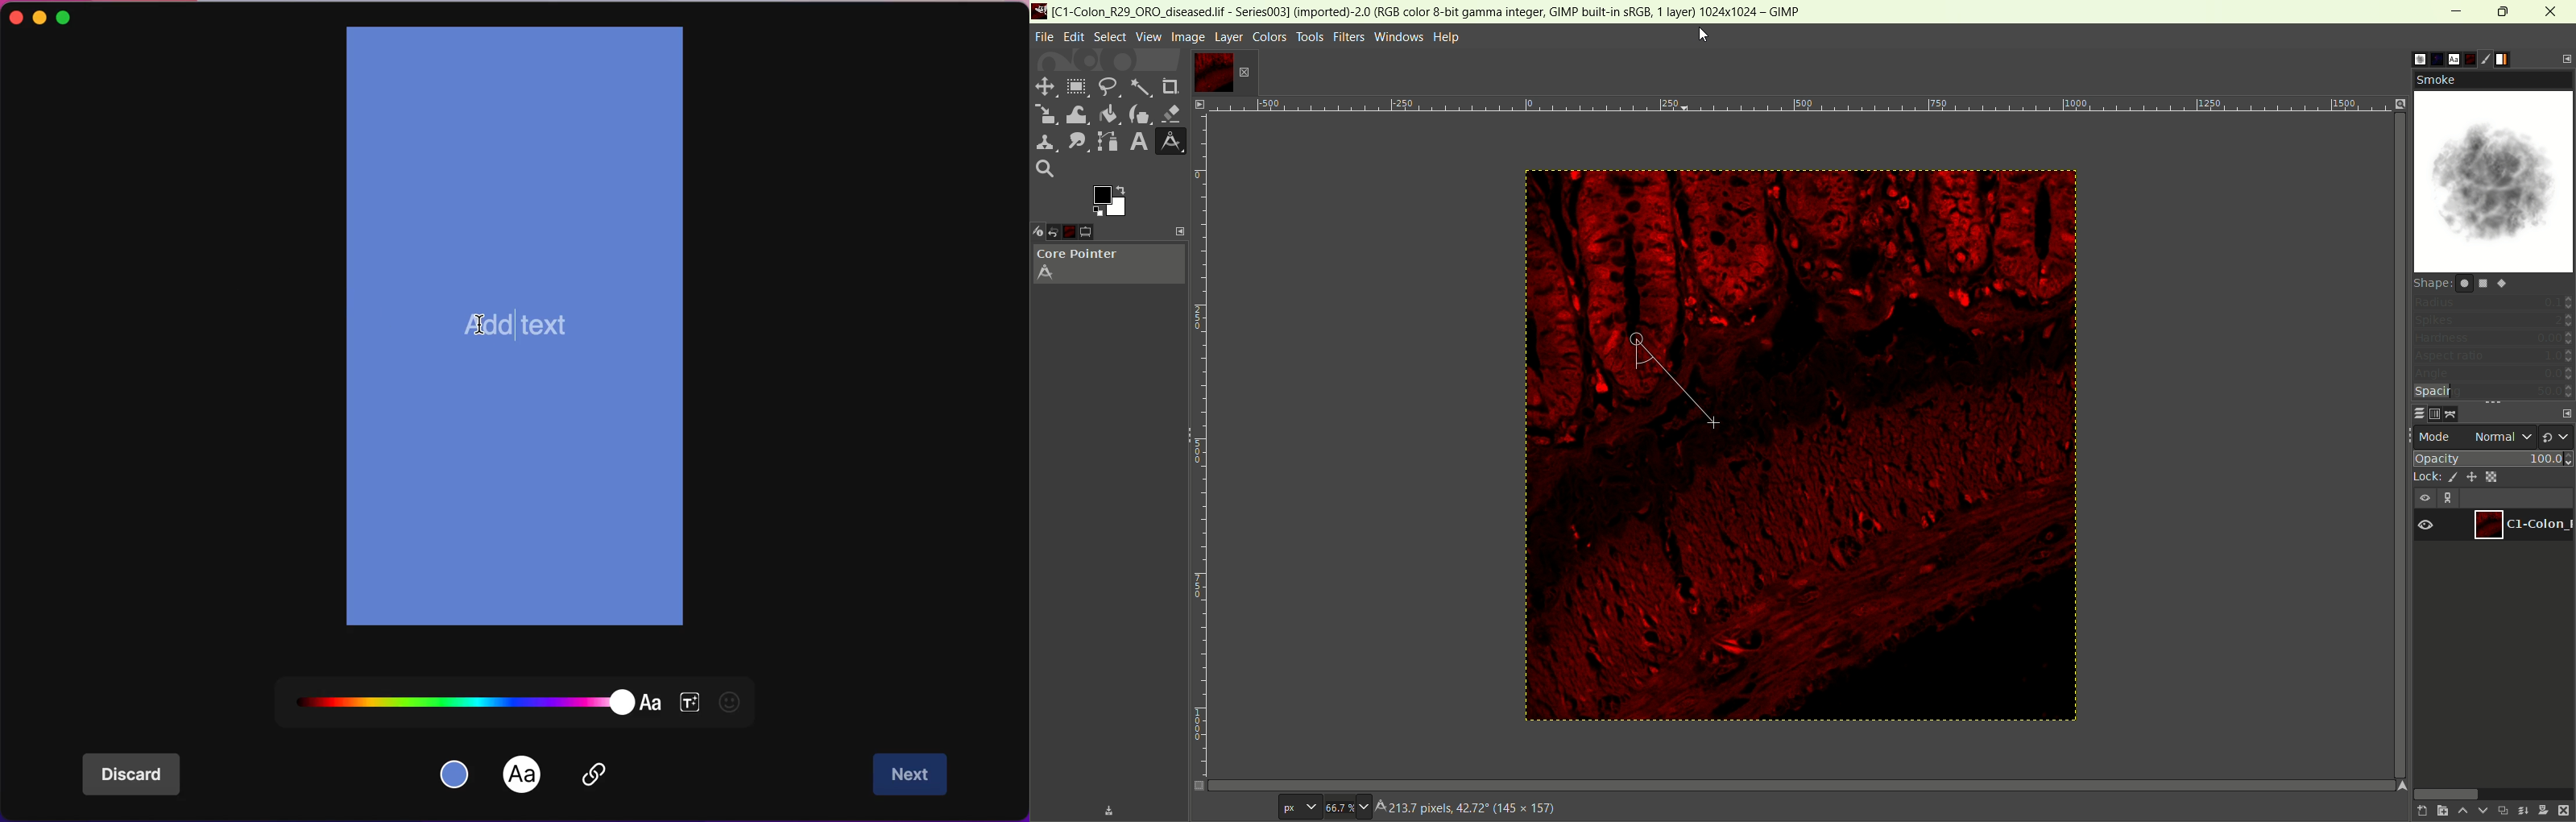 This screenshot has height=840, width=2576. Describe the element at coordinates (2492, 57) in the screenshot. I see `brush` at that location.